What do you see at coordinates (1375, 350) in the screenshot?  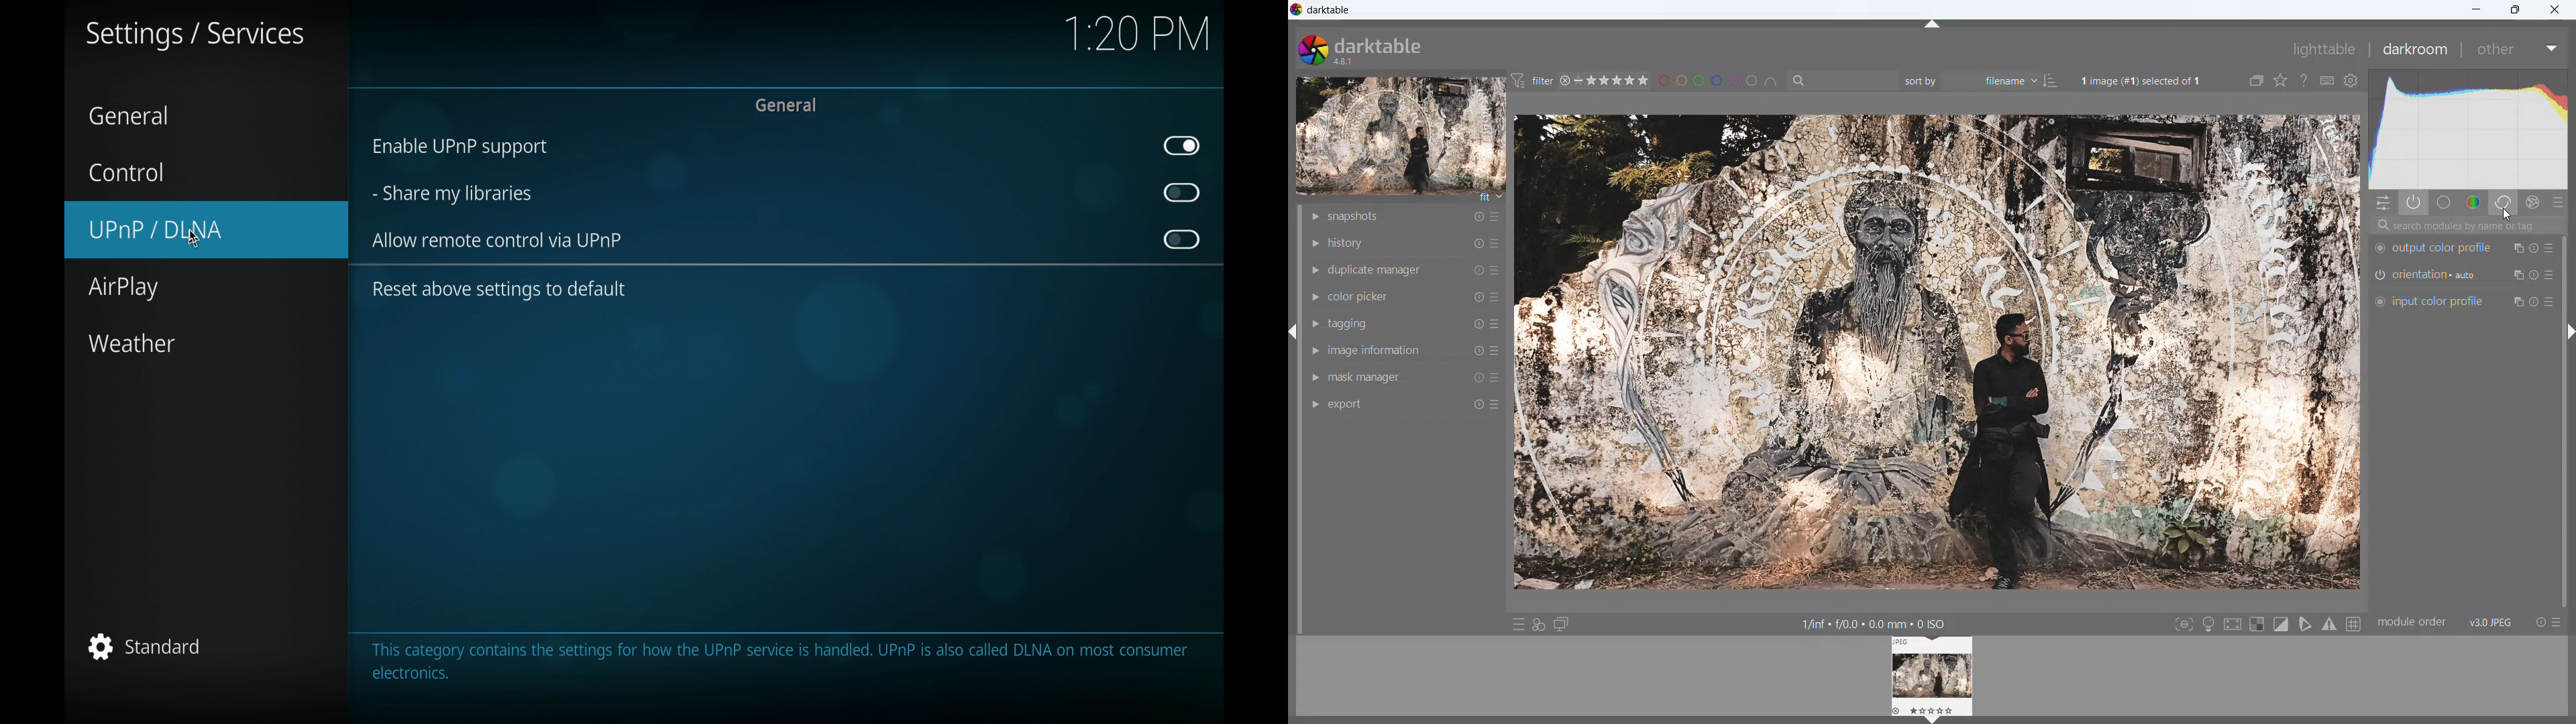 I see `image information` at bounding box center [1375, 350].